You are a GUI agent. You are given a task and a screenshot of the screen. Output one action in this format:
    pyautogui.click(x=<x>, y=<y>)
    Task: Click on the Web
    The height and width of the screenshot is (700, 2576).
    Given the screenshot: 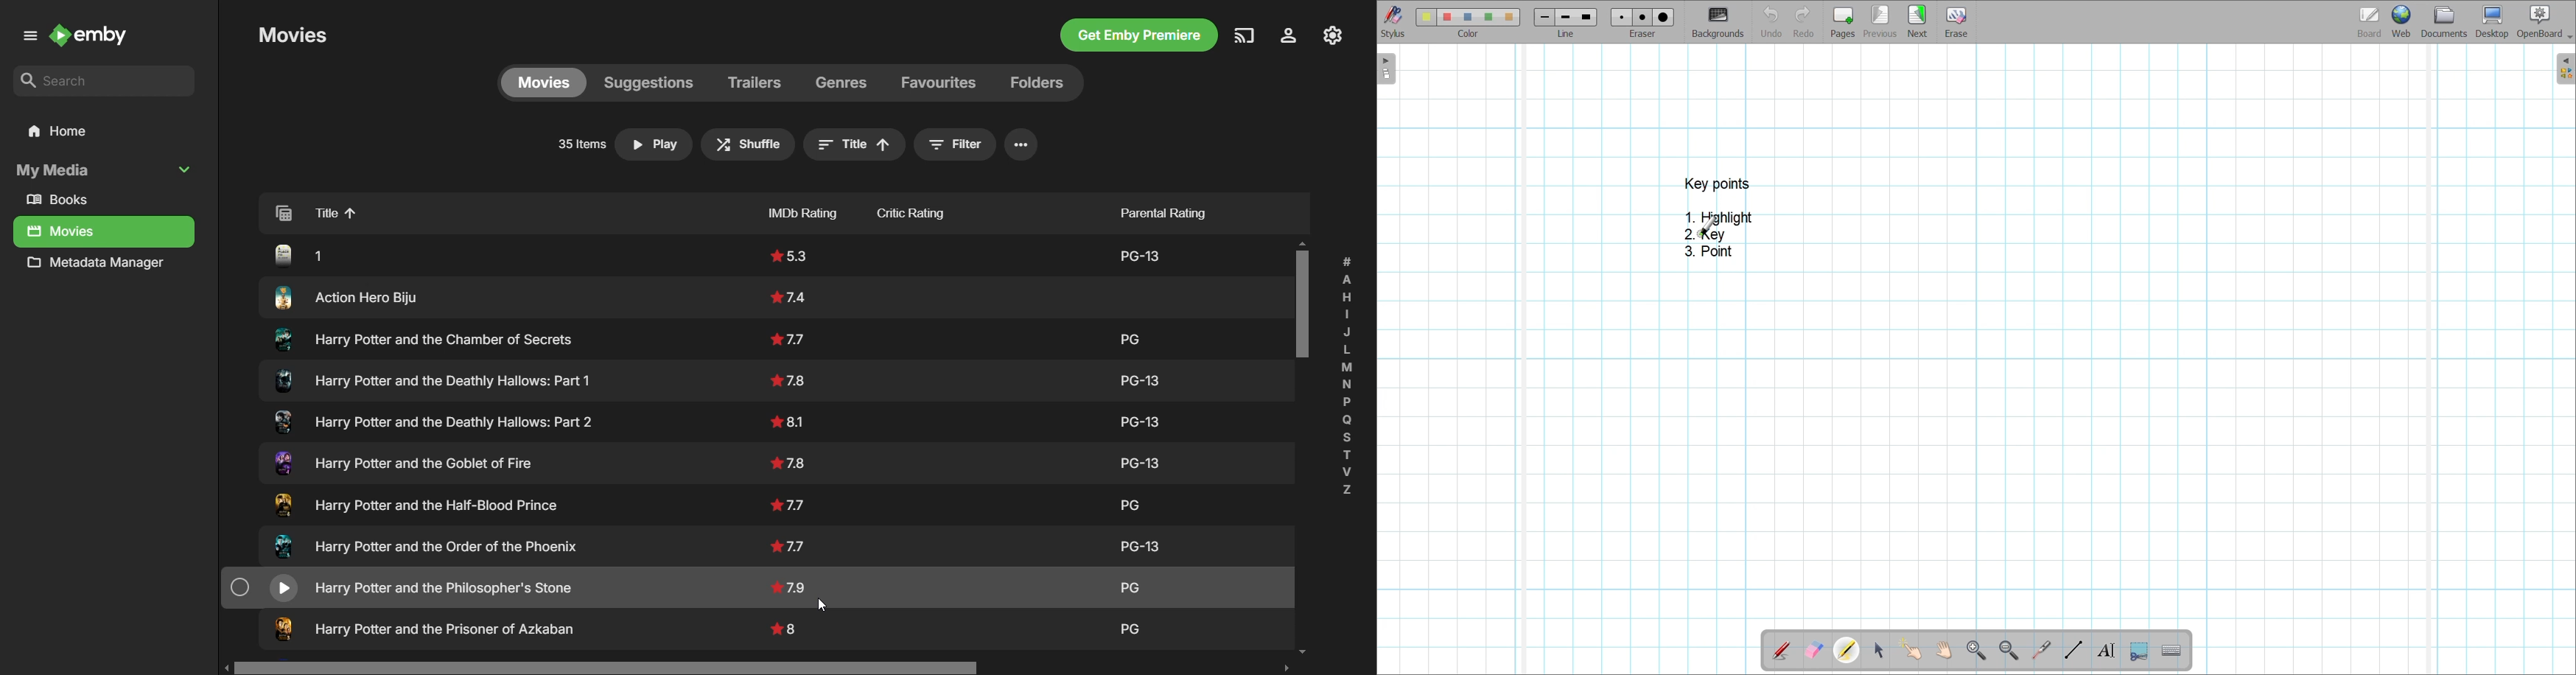 What is the action you would take?
    pyautogui.click(x=2401, y=21)
    